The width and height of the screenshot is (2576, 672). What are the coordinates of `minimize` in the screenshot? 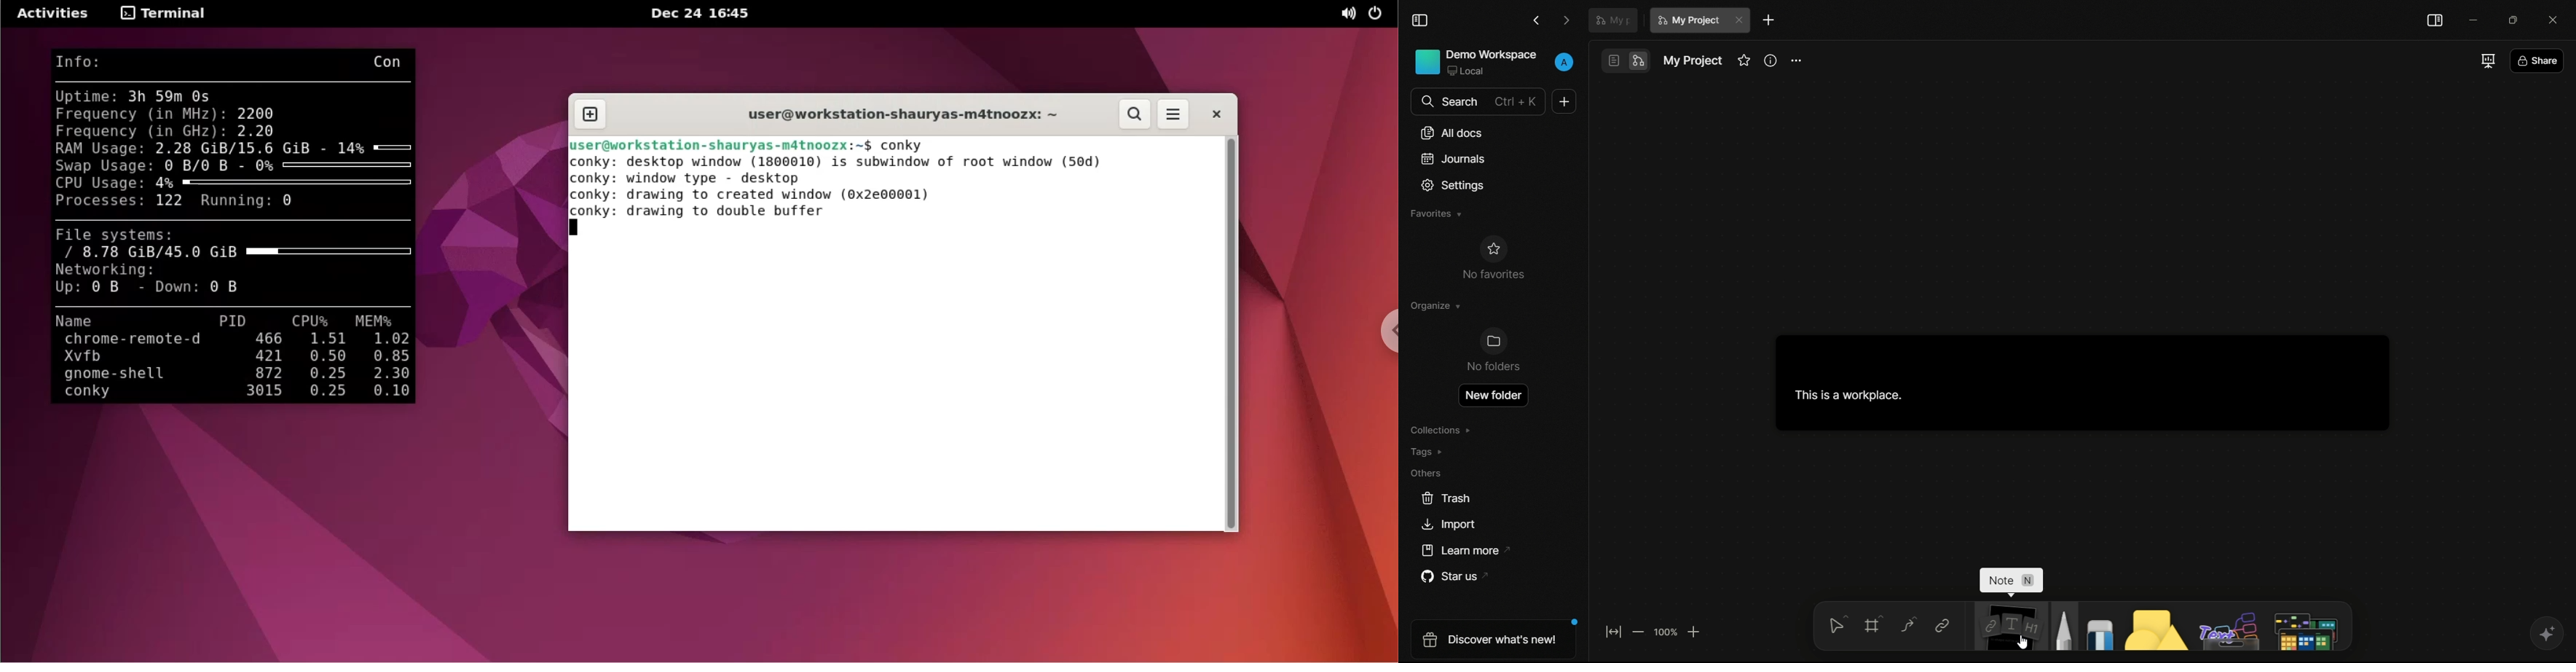 It's located at (2473, 20).